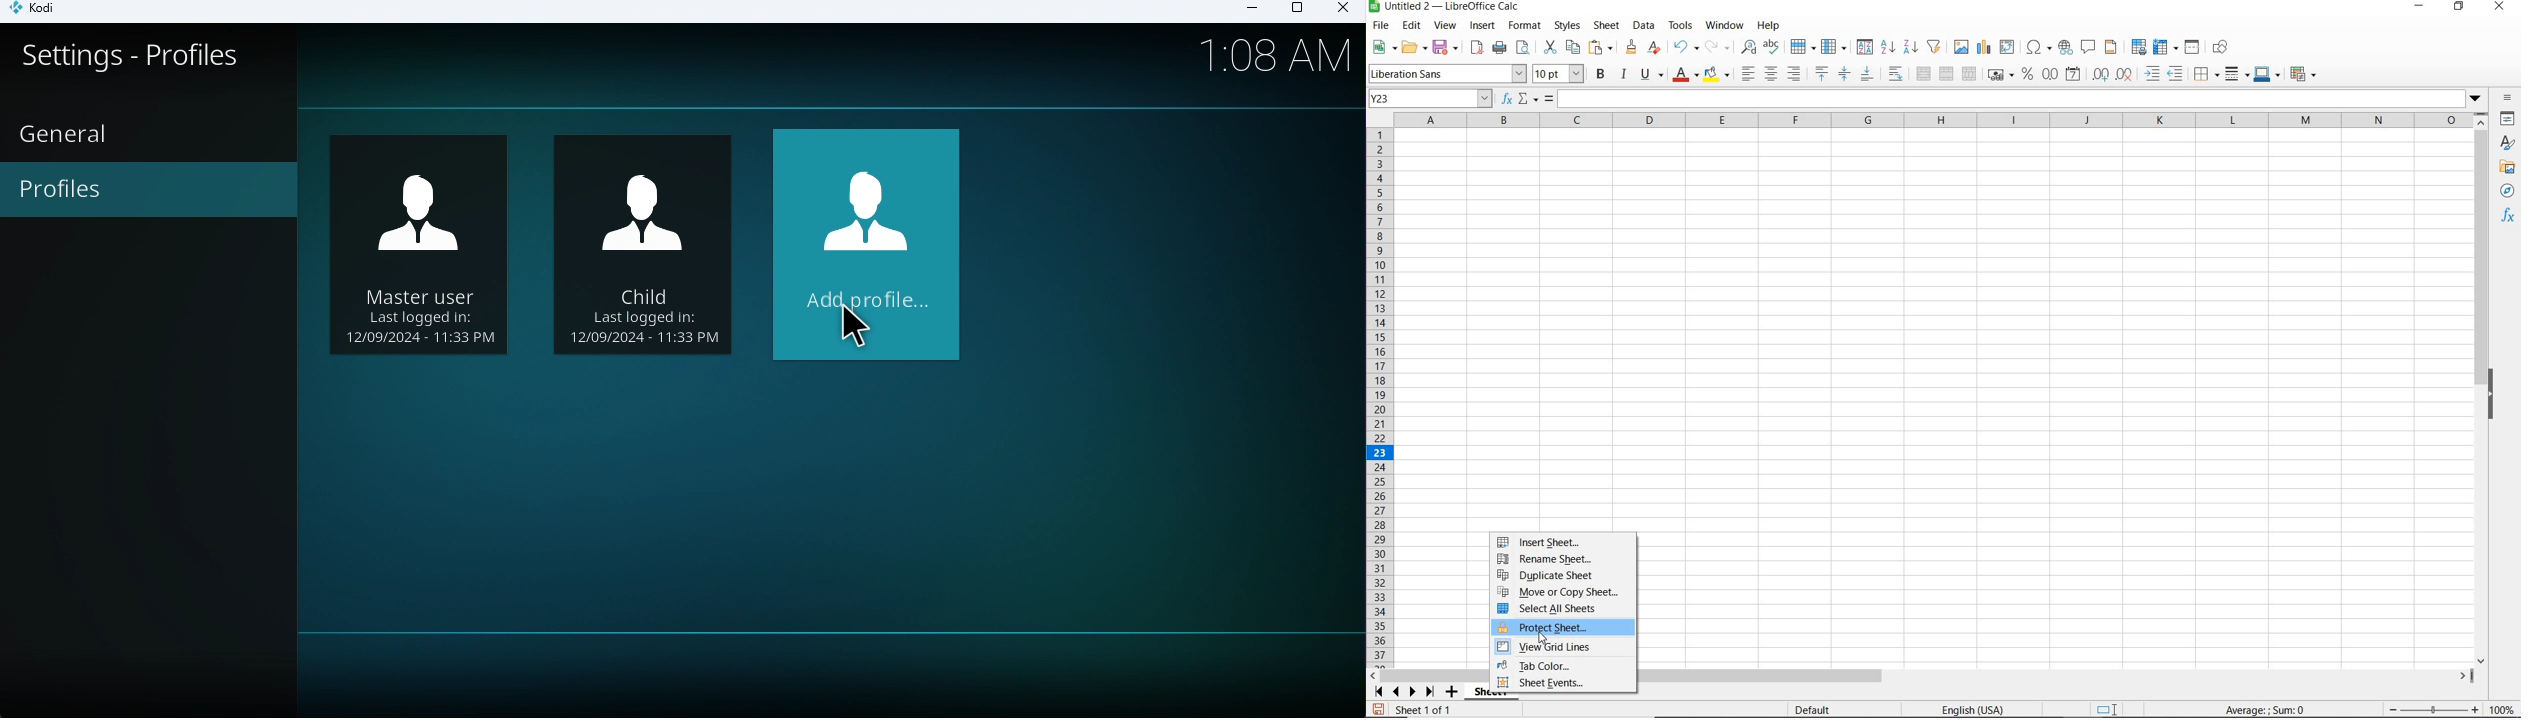 Image resolution: width=2548 pixels, height=728 pixels. Describe the element at coordinates (2266, 710) in the screenshot. I see `FORMULA` at that location.